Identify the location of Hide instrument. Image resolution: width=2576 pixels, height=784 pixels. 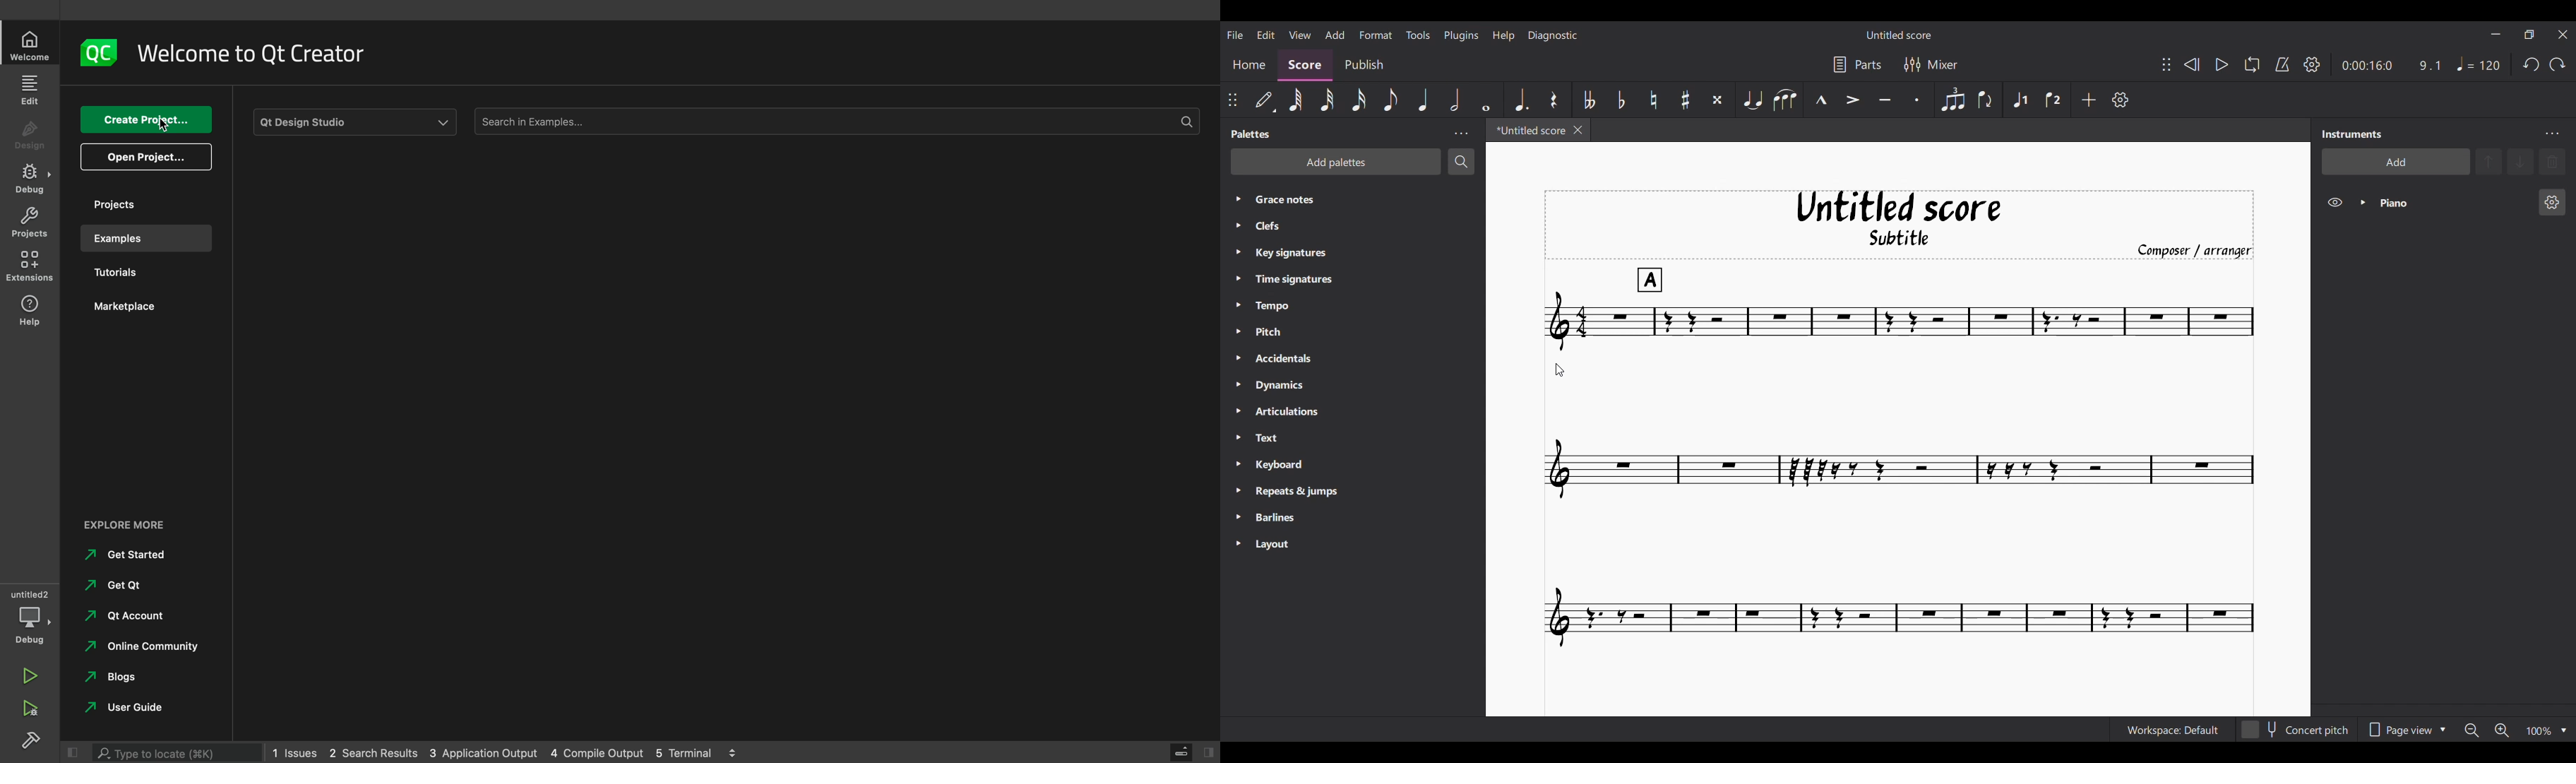
(2334, 202).